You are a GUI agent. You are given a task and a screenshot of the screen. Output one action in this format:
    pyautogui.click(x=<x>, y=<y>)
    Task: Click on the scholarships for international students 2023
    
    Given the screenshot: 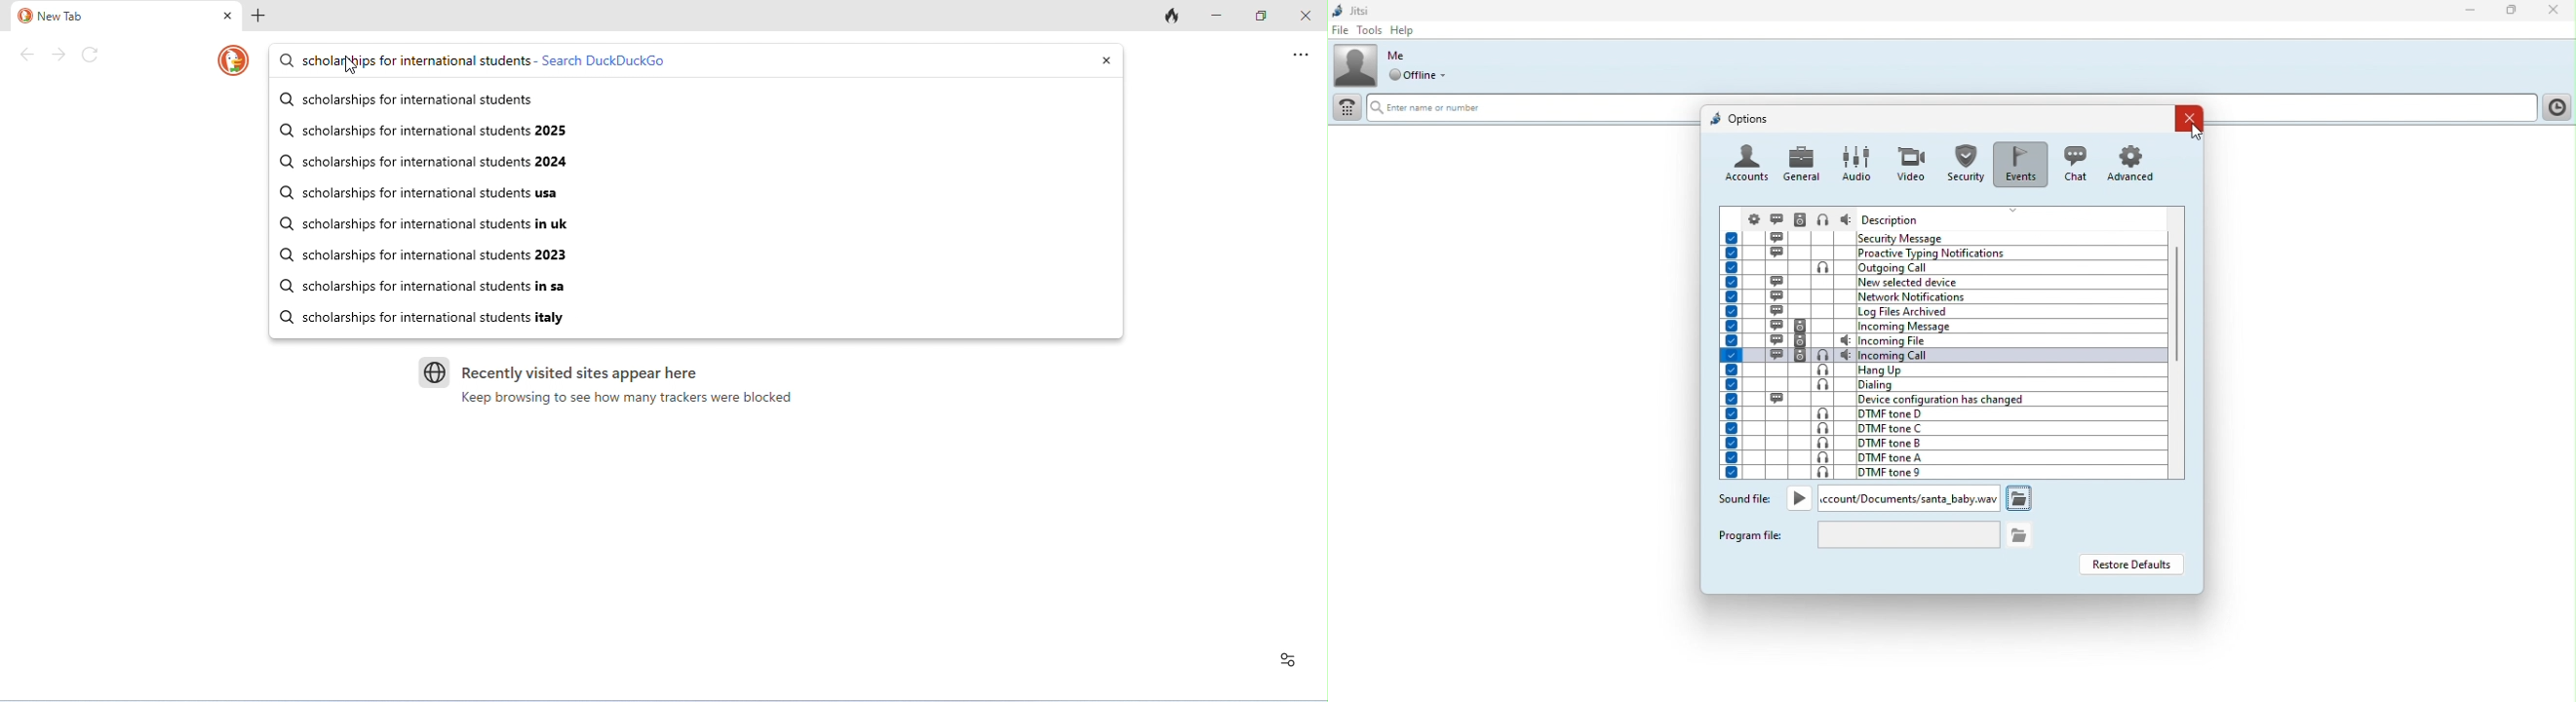 What is the action you would take?
    pyautogui.click(x=437, y=257)
    